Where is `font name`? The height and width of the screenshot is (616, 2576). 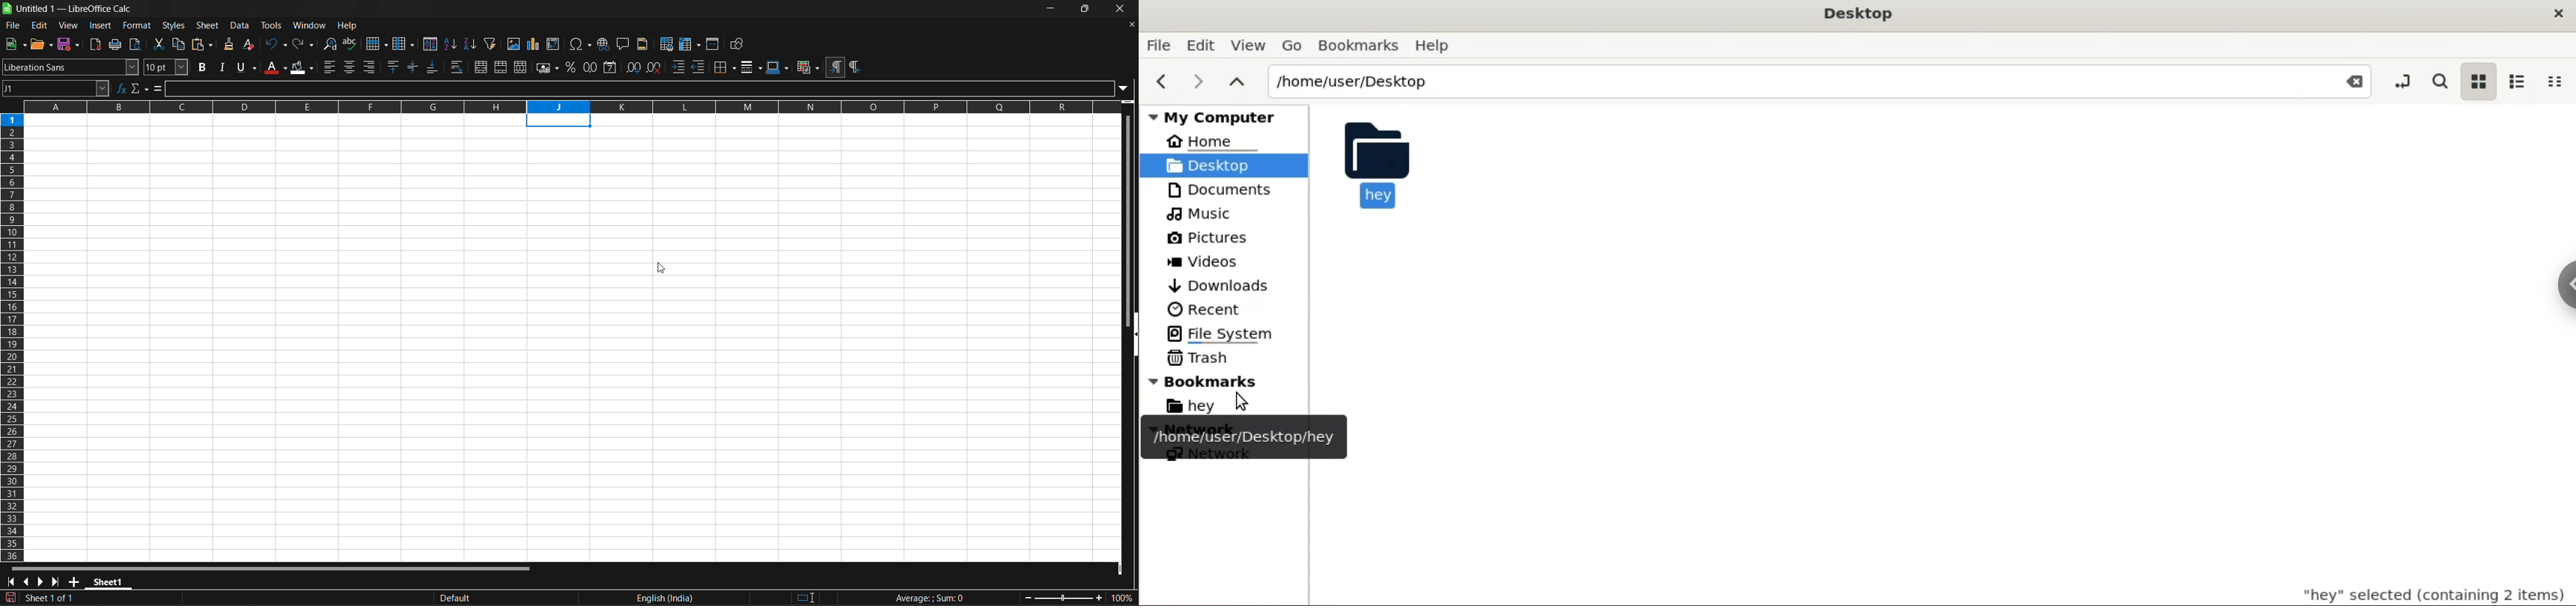
font name is located at coordinates (70, 67).